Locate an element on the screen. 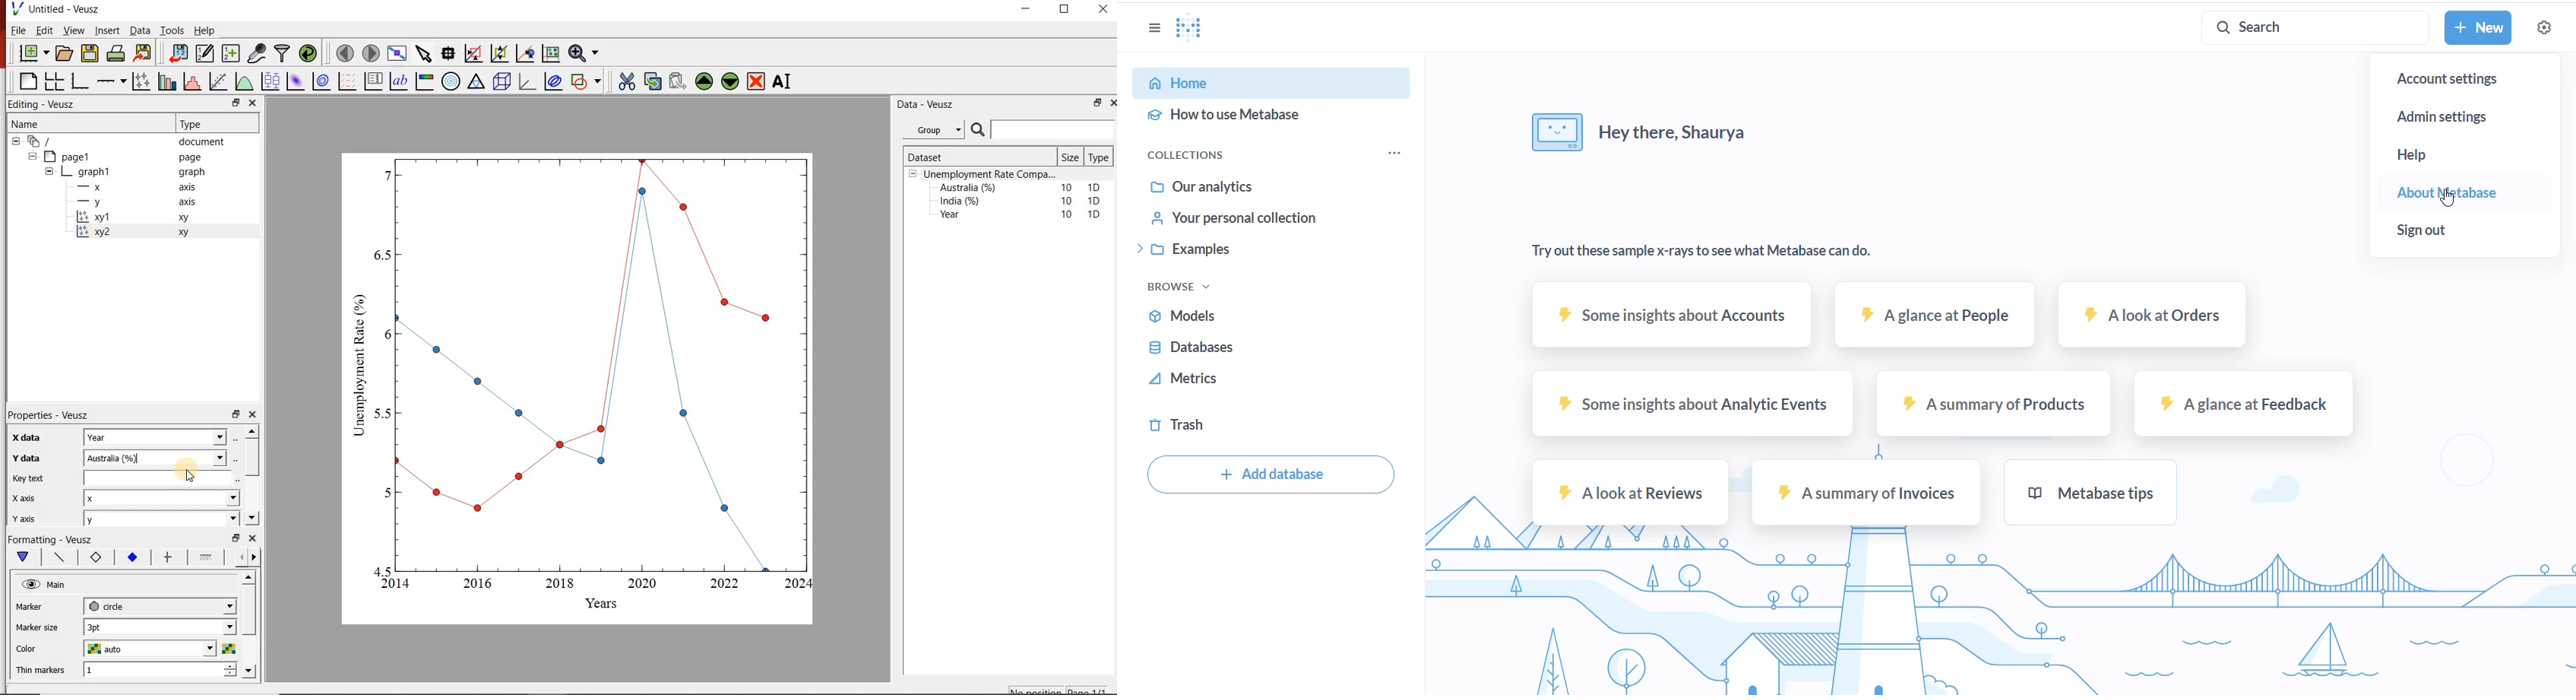 The width and height of the screenshot is (2576, 700). move up is located at coordinates (252, 431).